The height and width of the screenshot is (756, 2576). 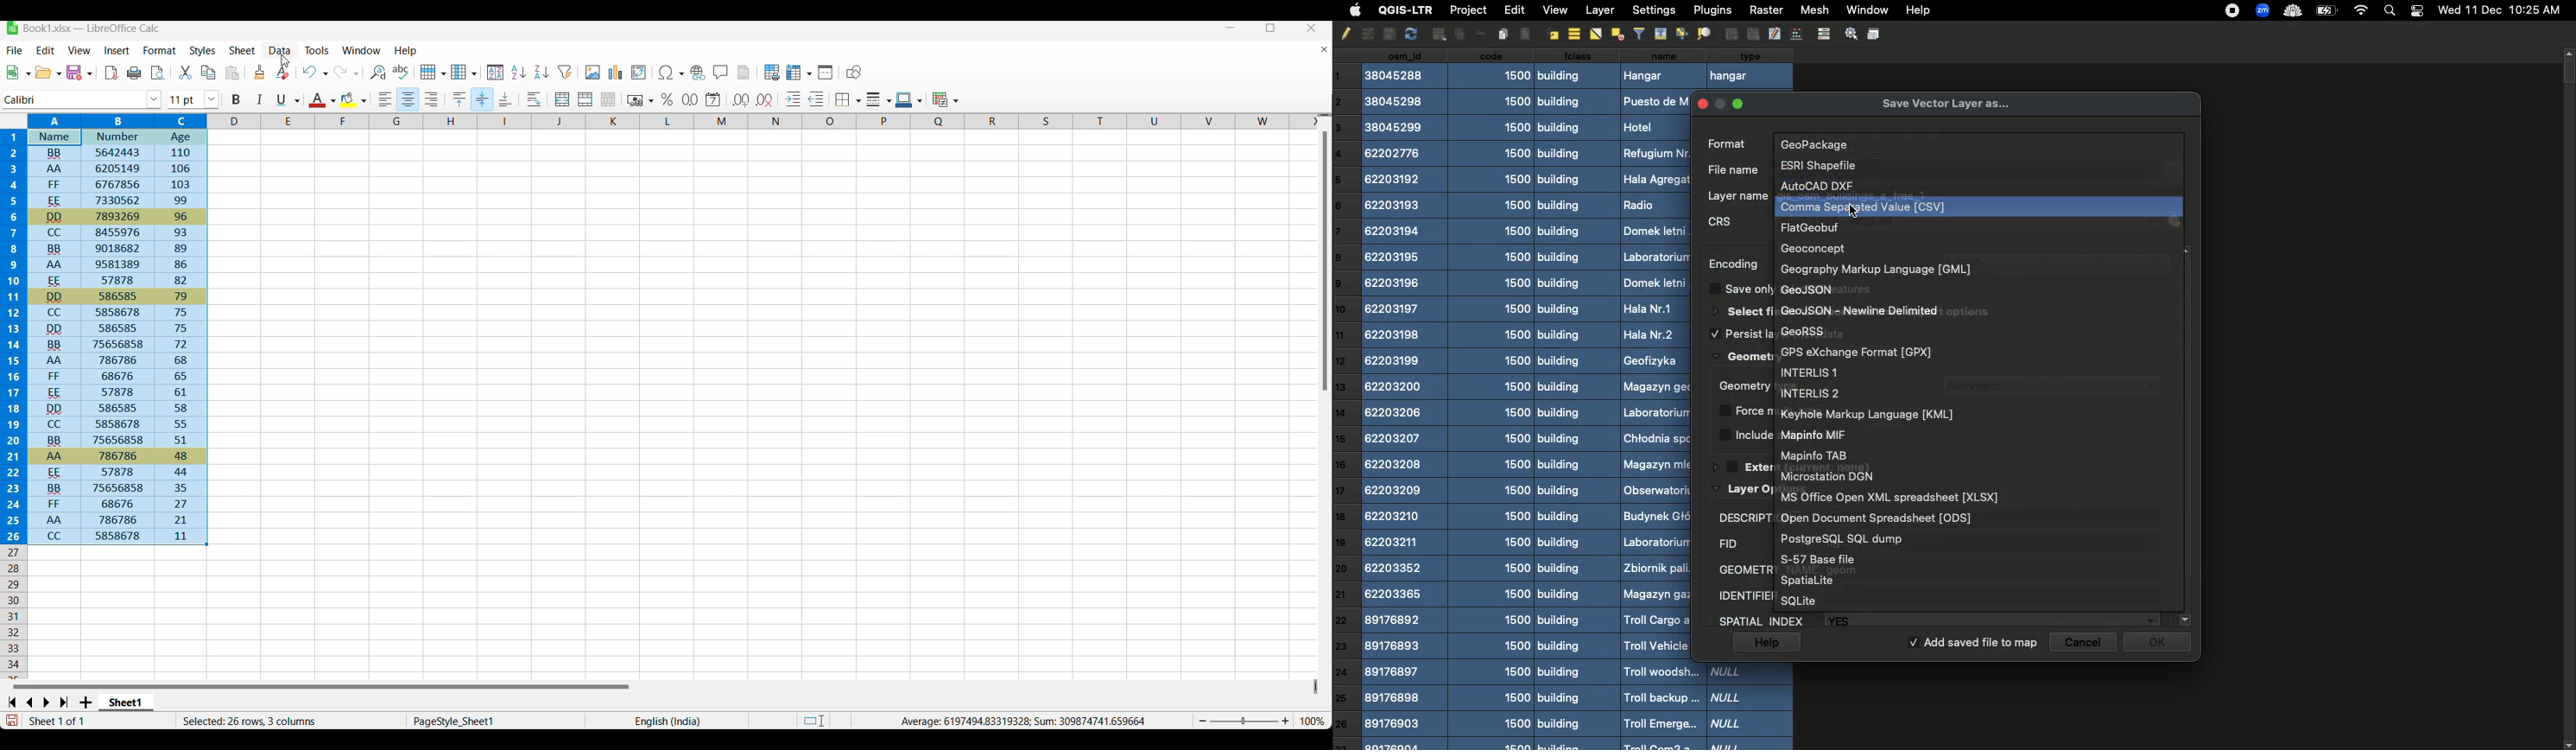 I want to click on Borders shift to overwrite options, so click(x=849, y=101).